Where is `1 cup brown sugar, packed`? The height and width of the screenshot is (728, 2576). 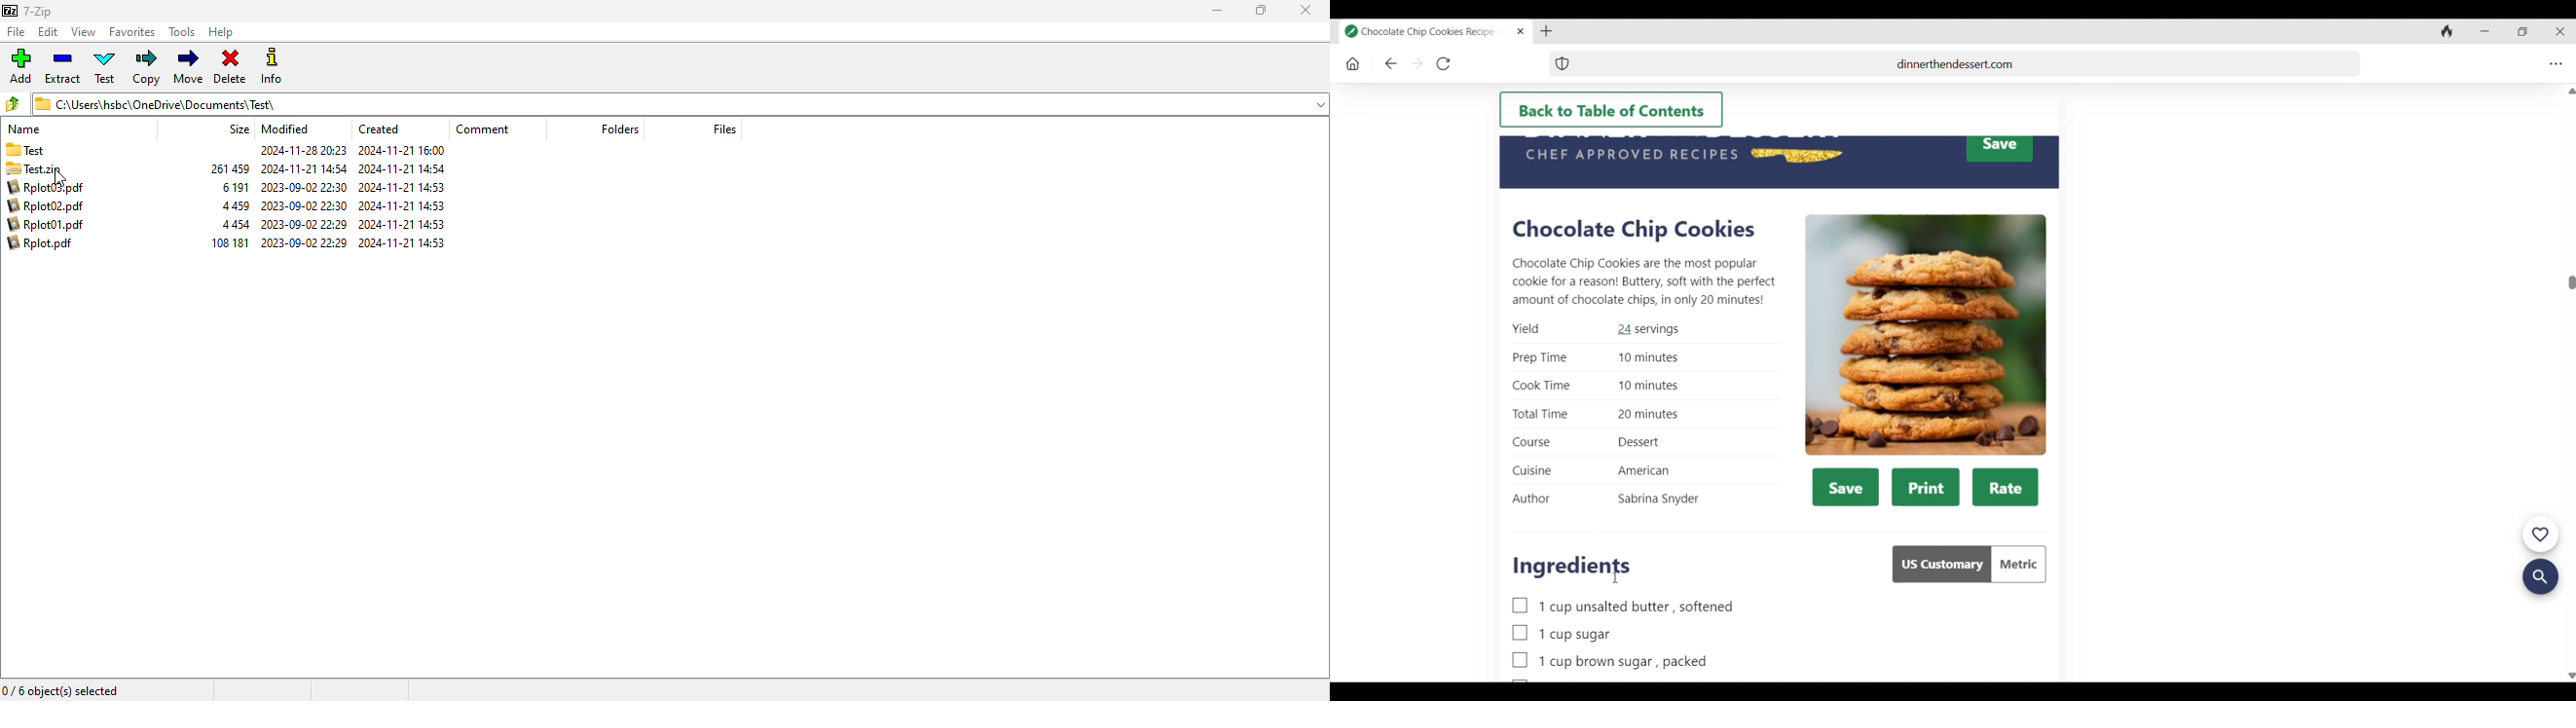
1 cup brown sugar, packed is located at coordinates (1610, 661).